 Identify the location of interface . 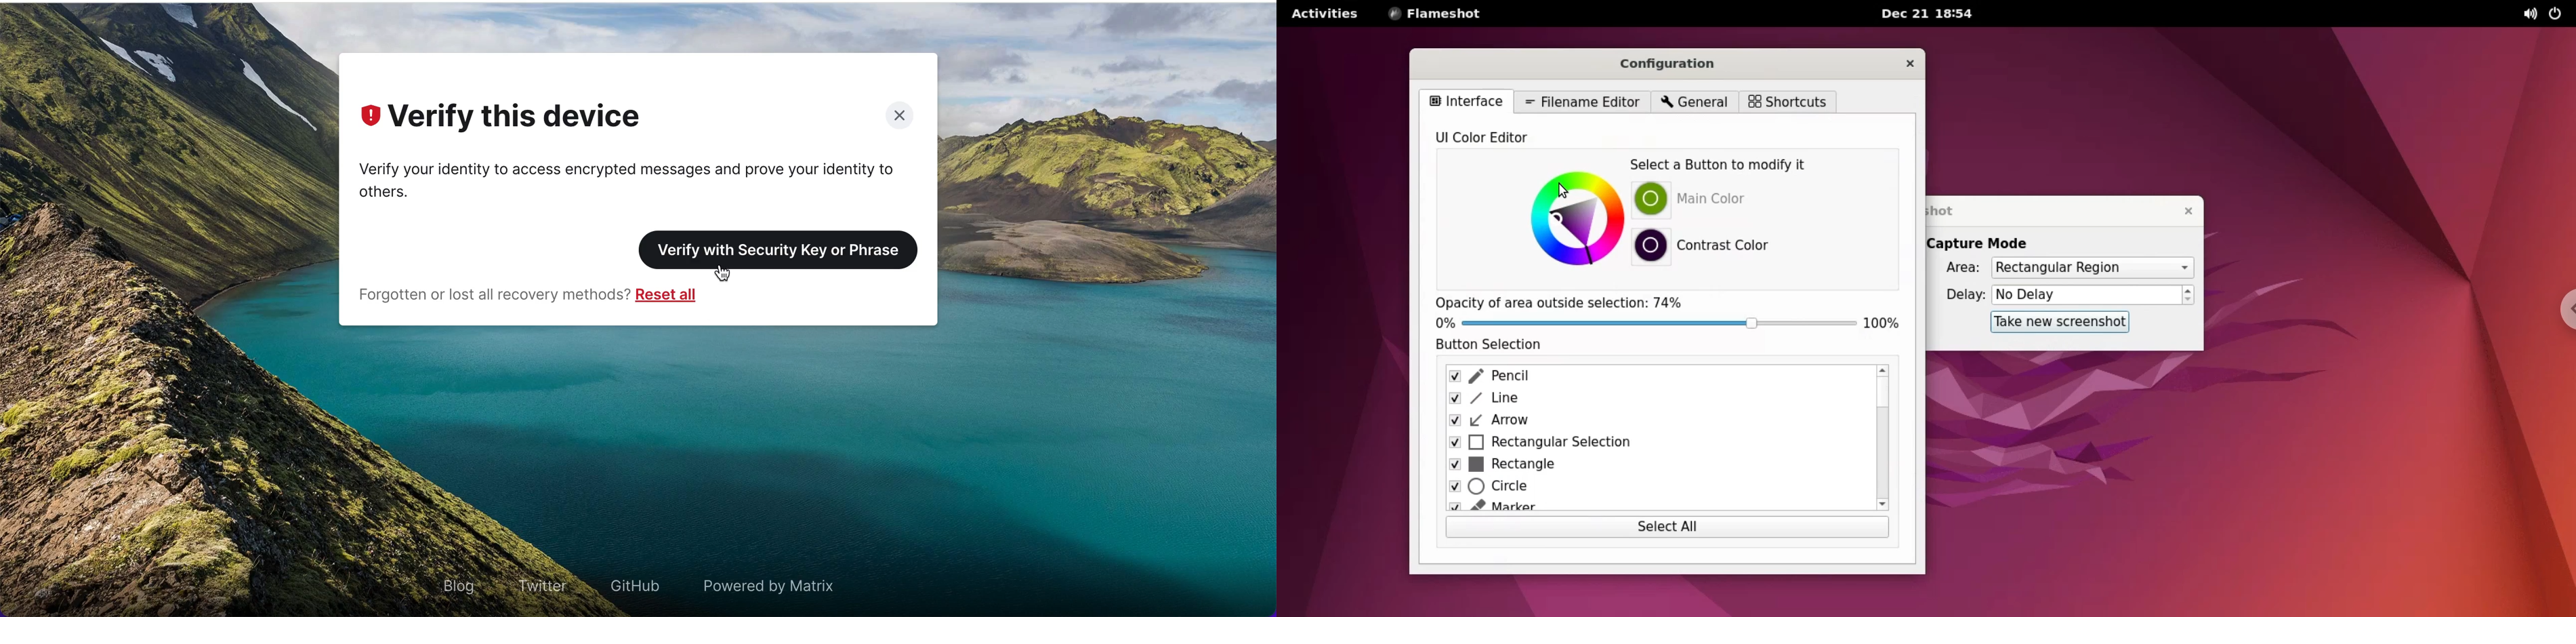
(1469, 102).